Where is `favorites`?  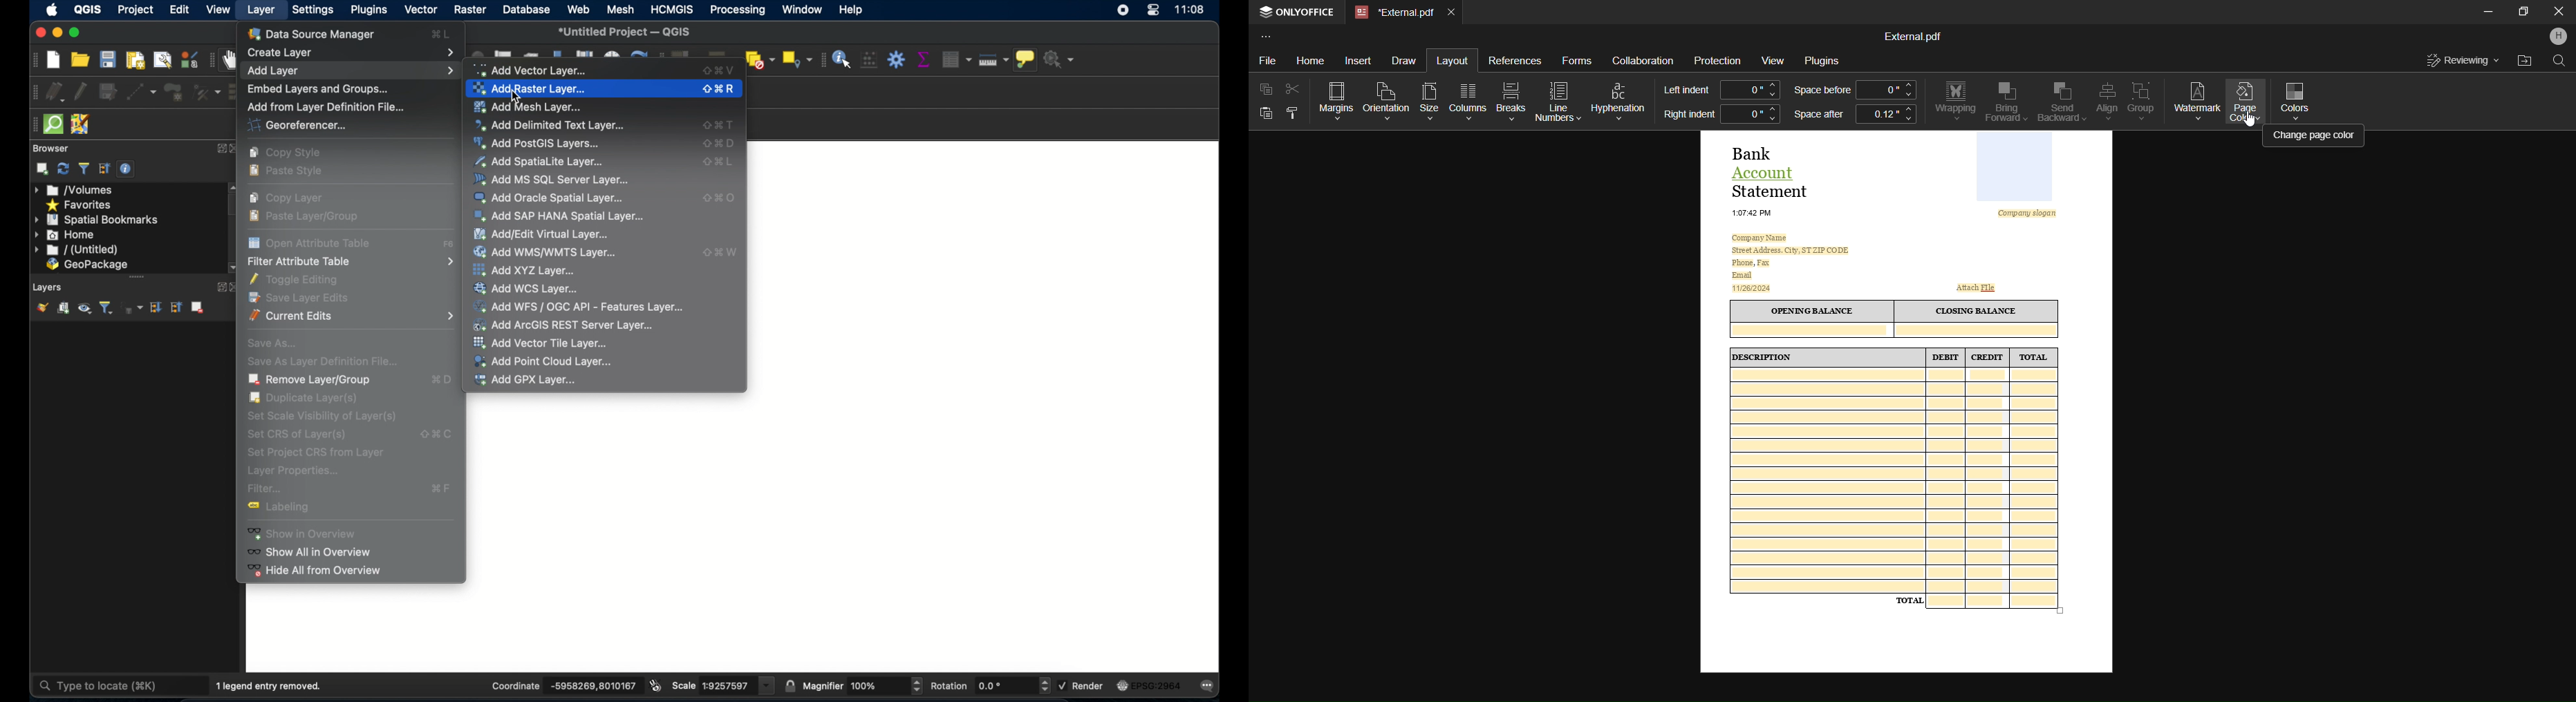 favorites is located at coordinates (81, 204).